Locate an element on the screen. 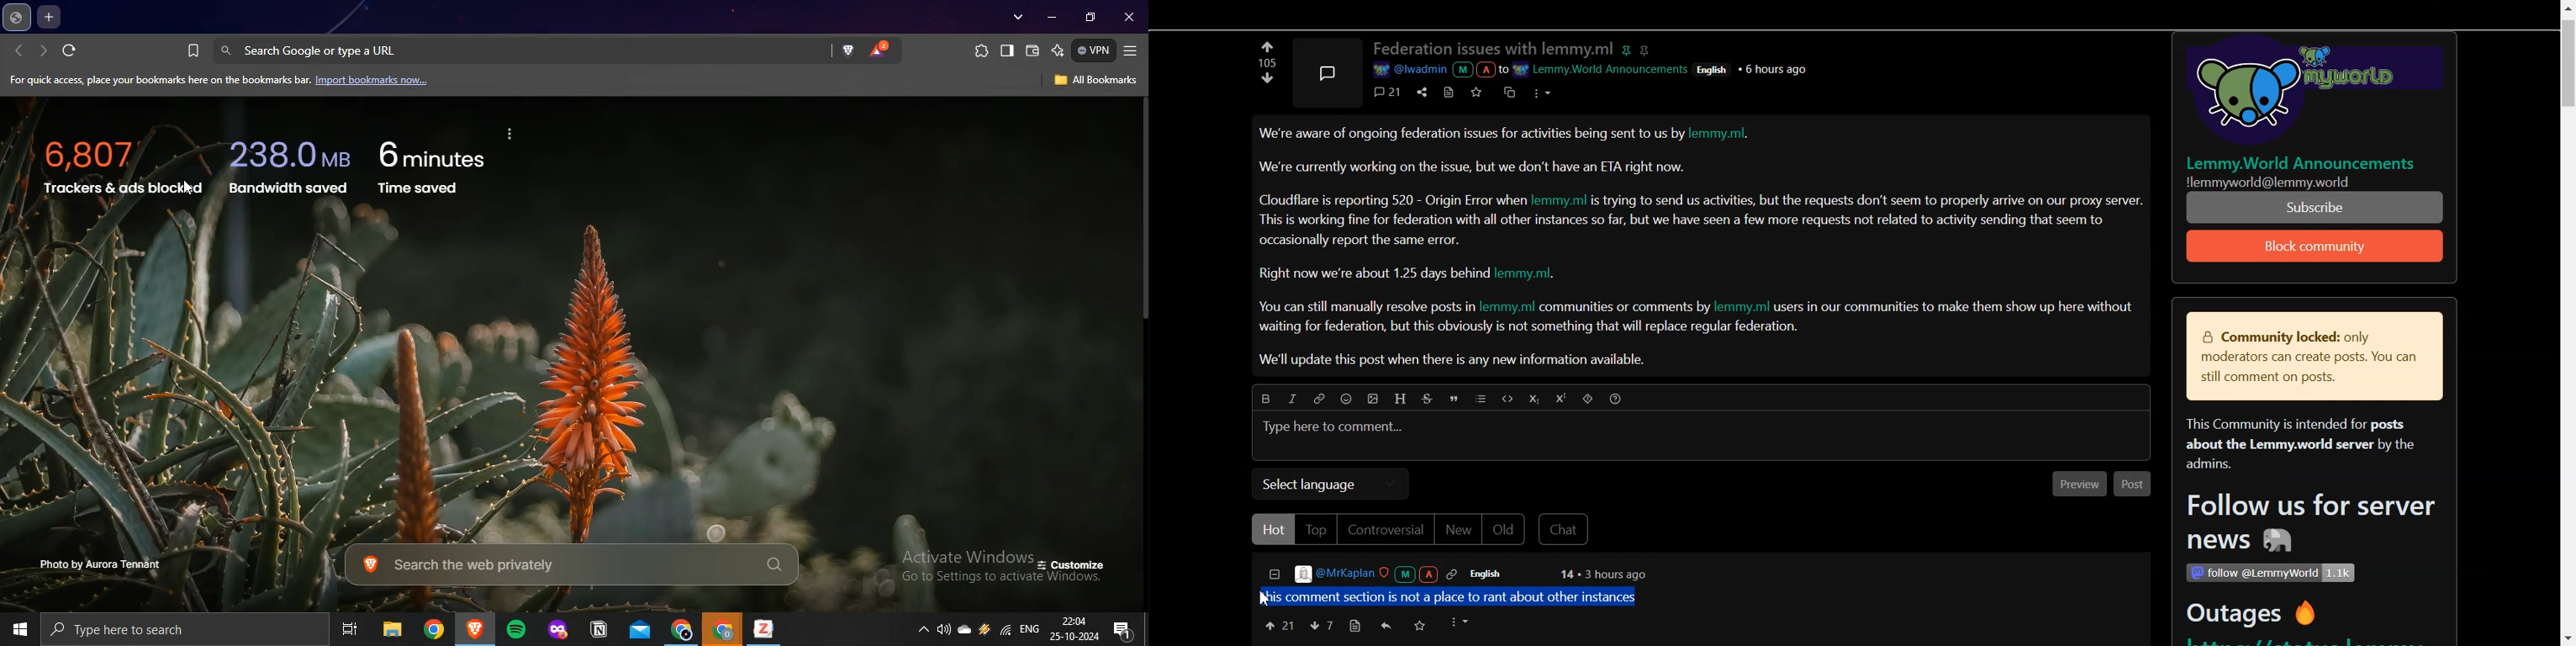  Superscript is located at coordinates (1564, 399).